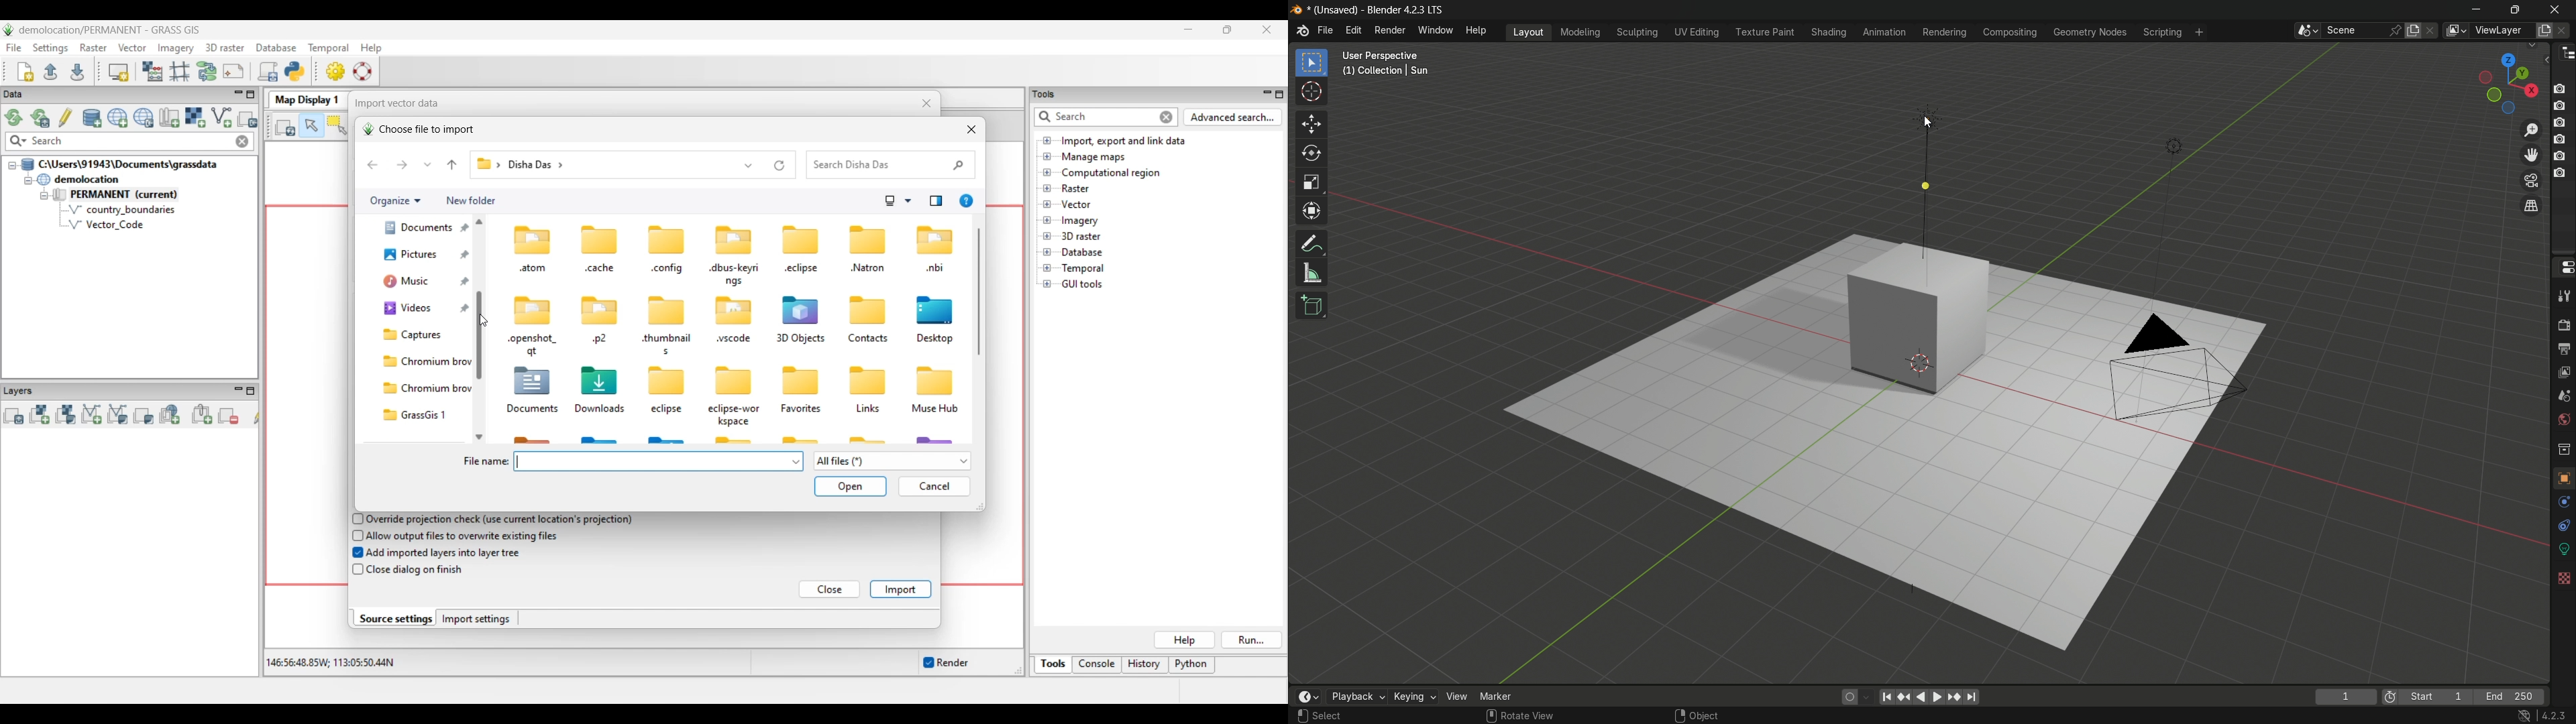 This screenshot has height=728, width=2576. What do you see at coordinates (354, 553) in the screenshot?
I see `checkbox` at bounding box center [354, 553].